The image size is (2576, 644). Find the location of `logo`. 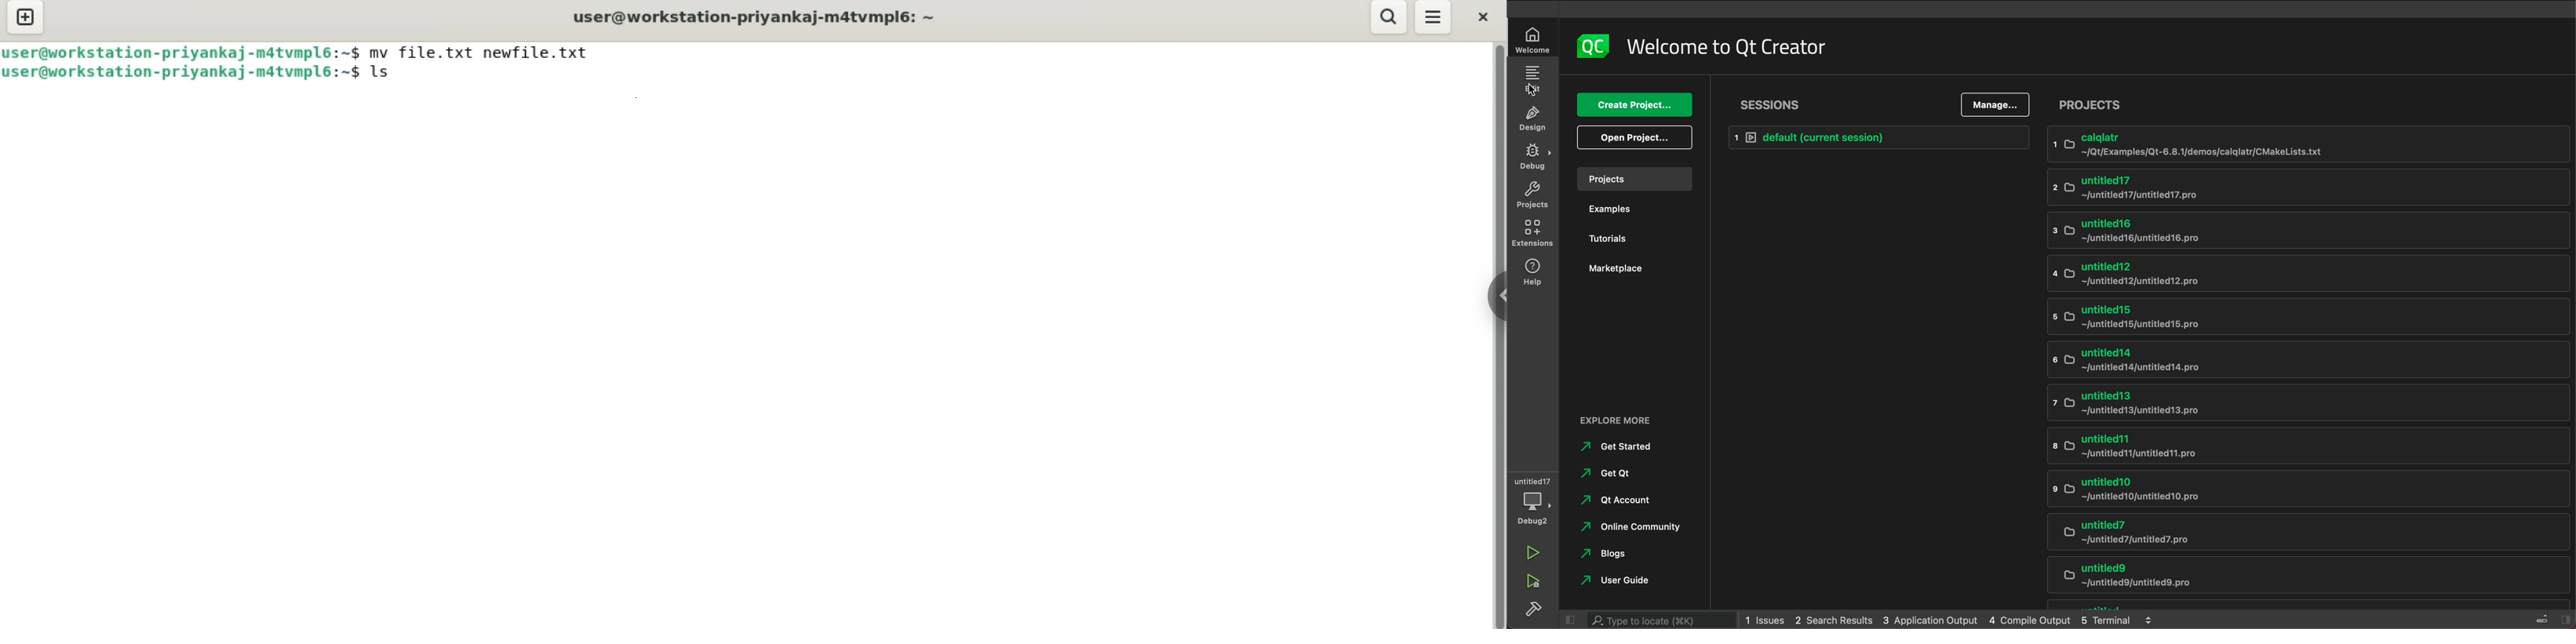

logo is located at coordinates (1594, 45).